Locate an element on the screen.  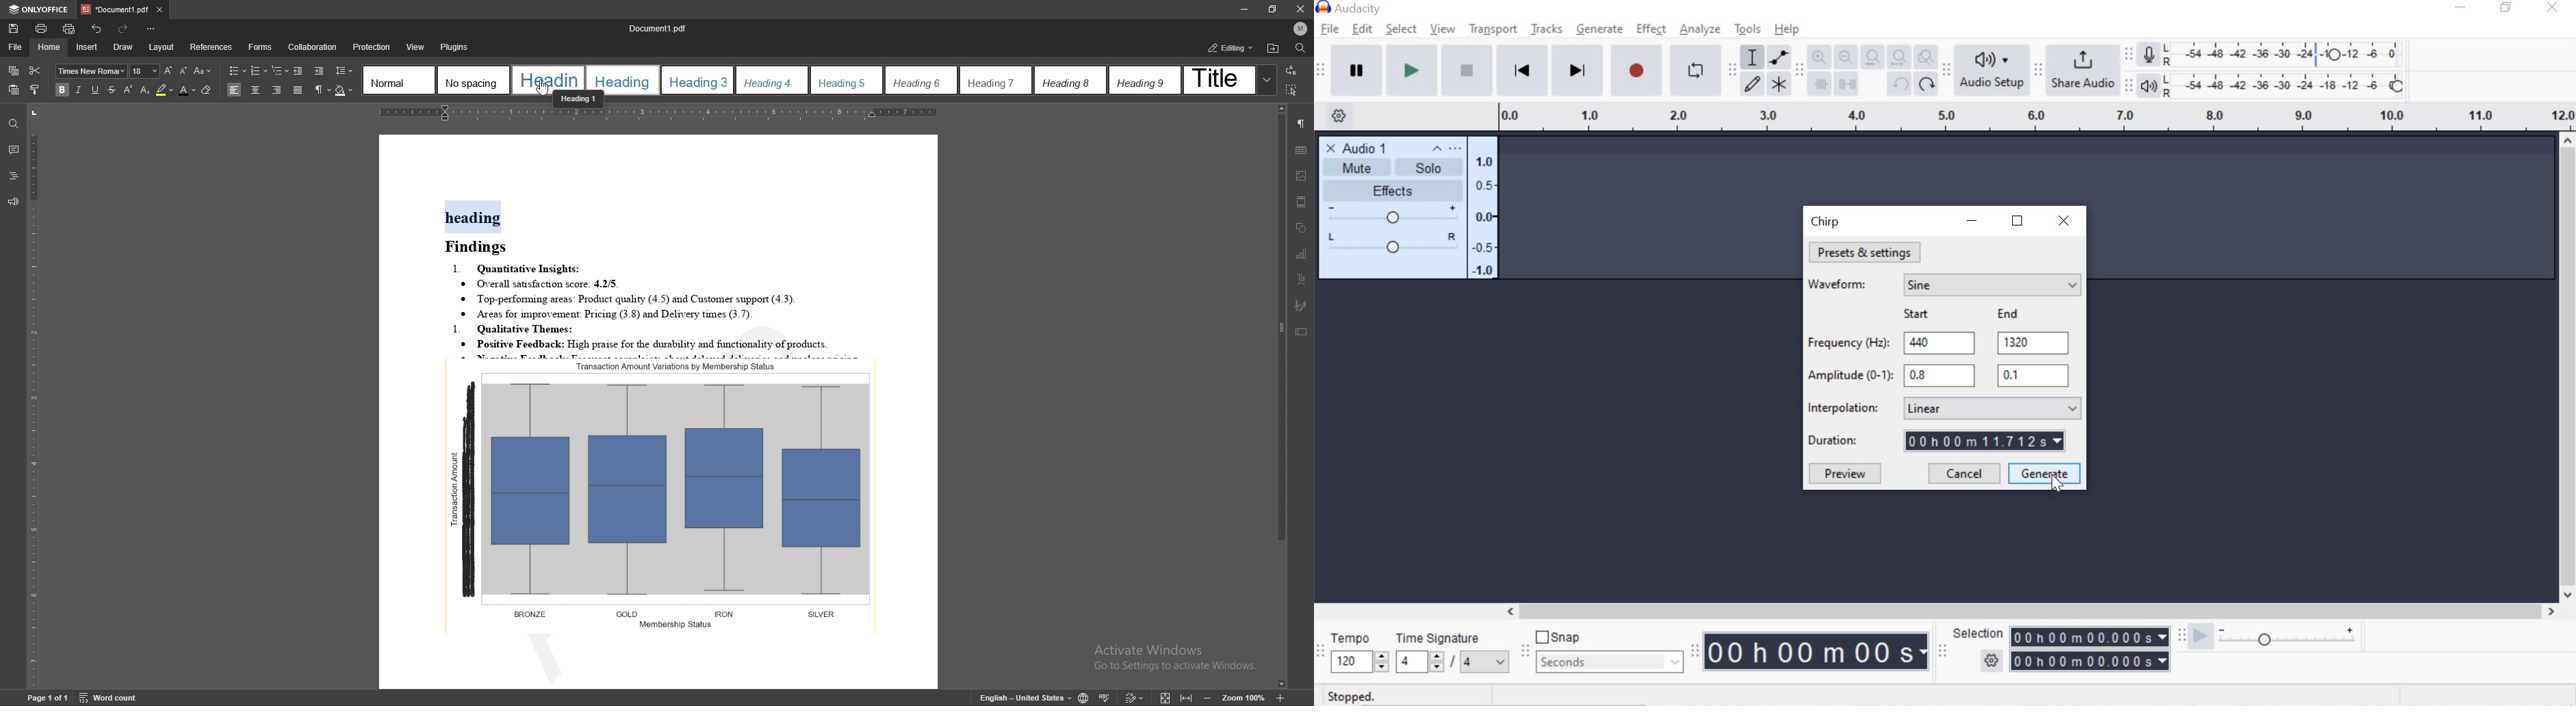
system name is located at coordinates (1349, 9).